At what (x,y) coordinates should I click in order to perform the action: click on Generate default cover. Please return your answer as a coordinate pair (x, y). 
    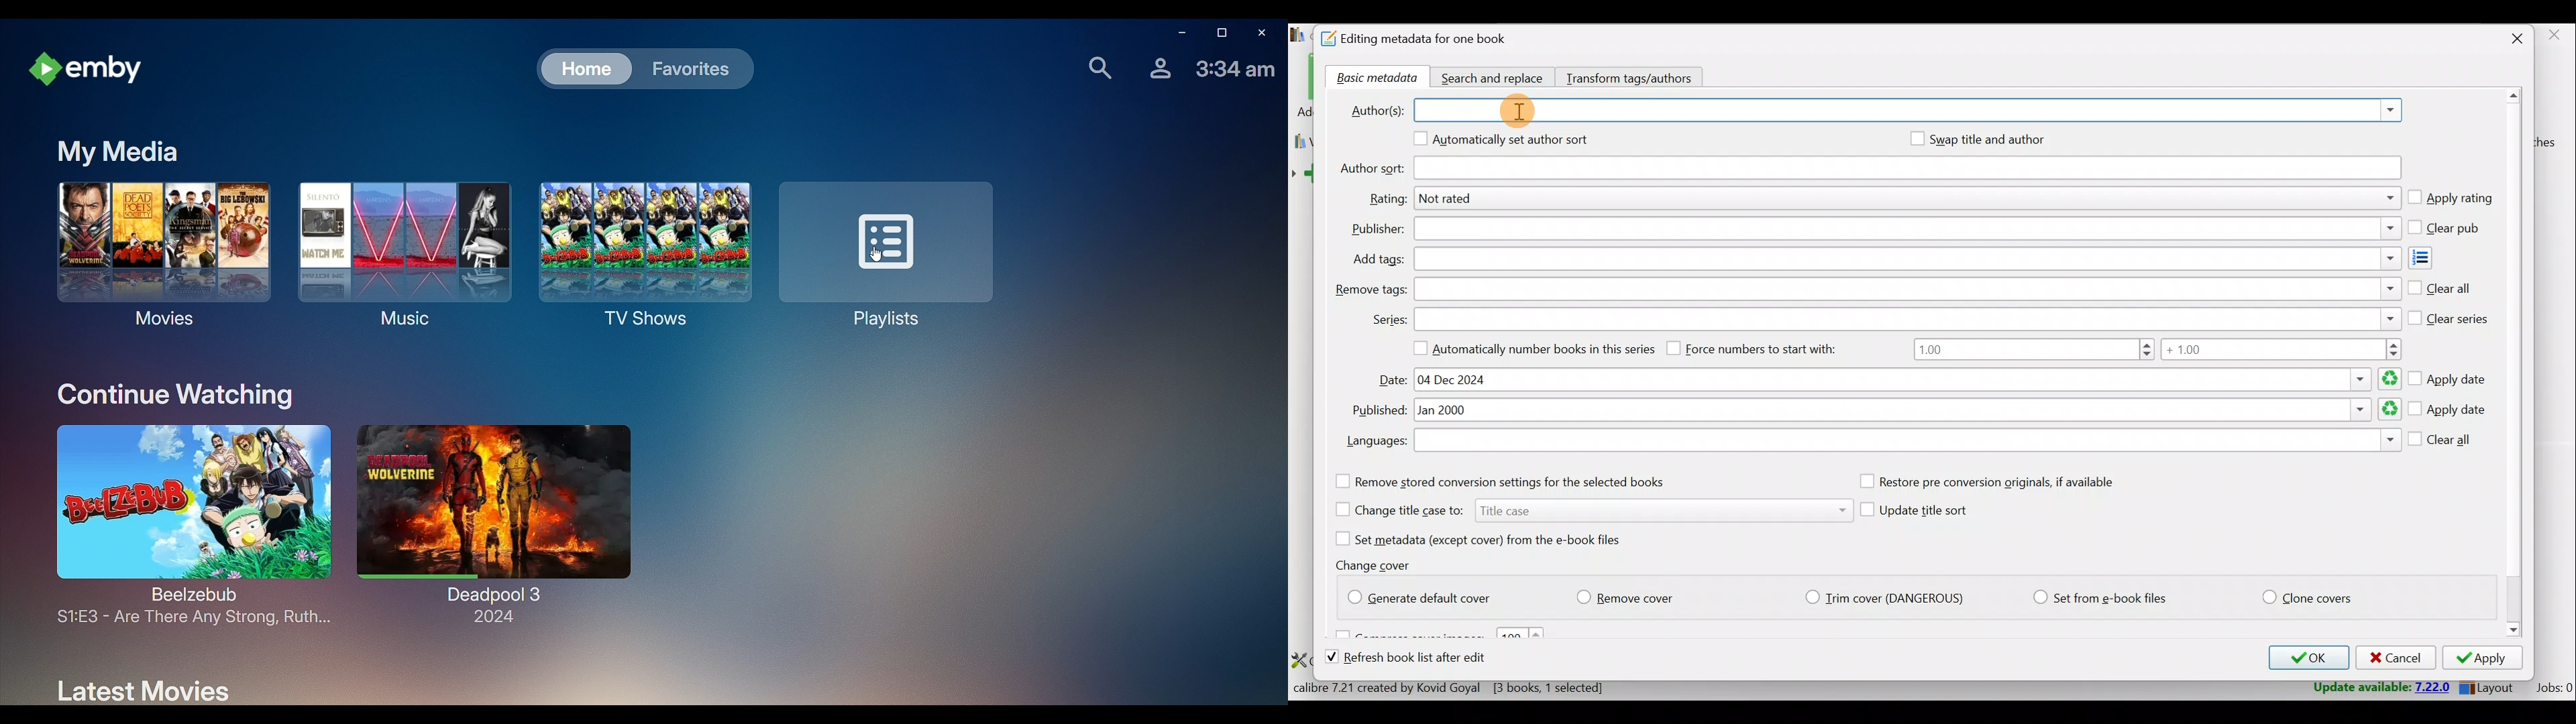
    Looking at the image, I should click on (1426, 595).